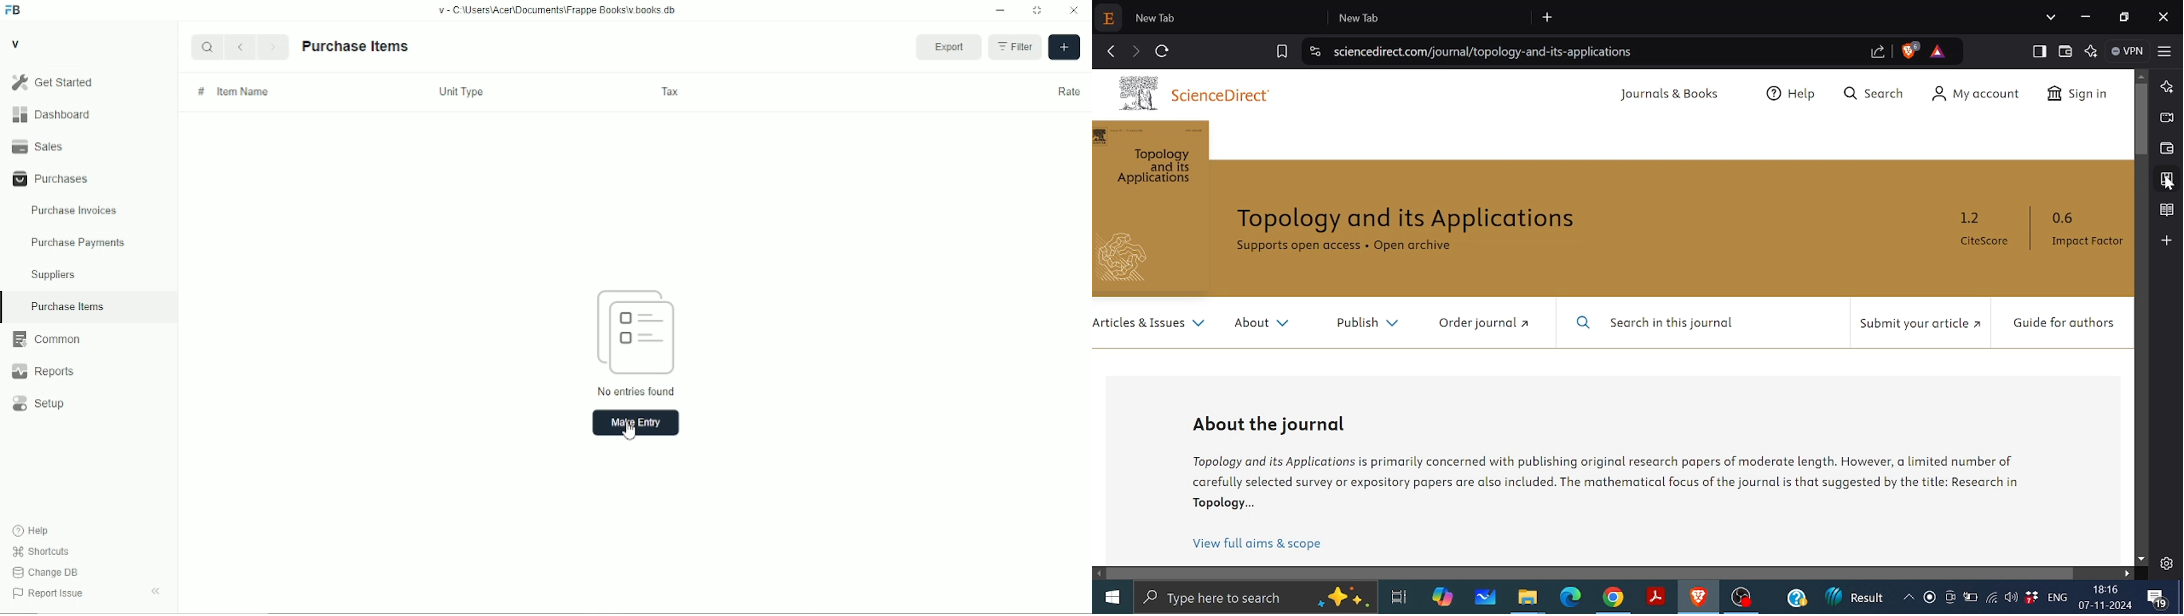 The image size is (2184, 616). What do you see at coordinates (14, 11) in the screenshot?
I see `FB` at bounding box center [14, 11].